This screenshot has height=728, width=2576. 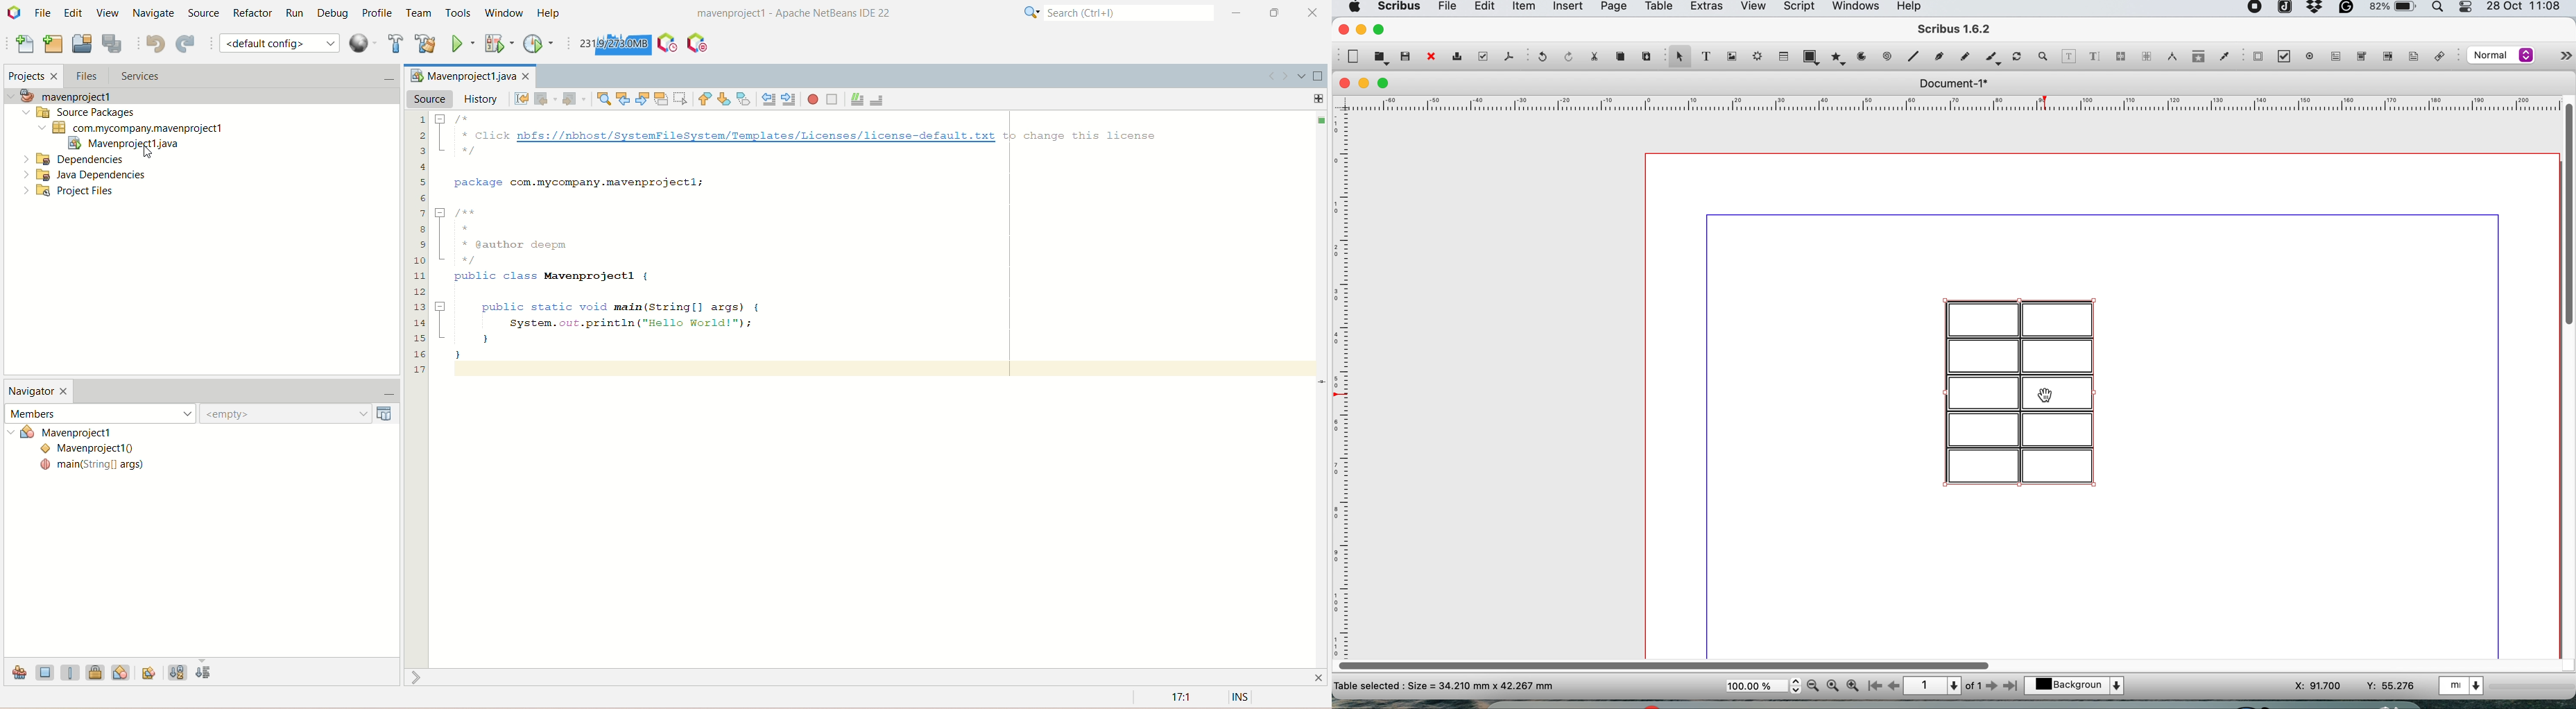 I want to click on image frame, so click(x=1730, y=57).